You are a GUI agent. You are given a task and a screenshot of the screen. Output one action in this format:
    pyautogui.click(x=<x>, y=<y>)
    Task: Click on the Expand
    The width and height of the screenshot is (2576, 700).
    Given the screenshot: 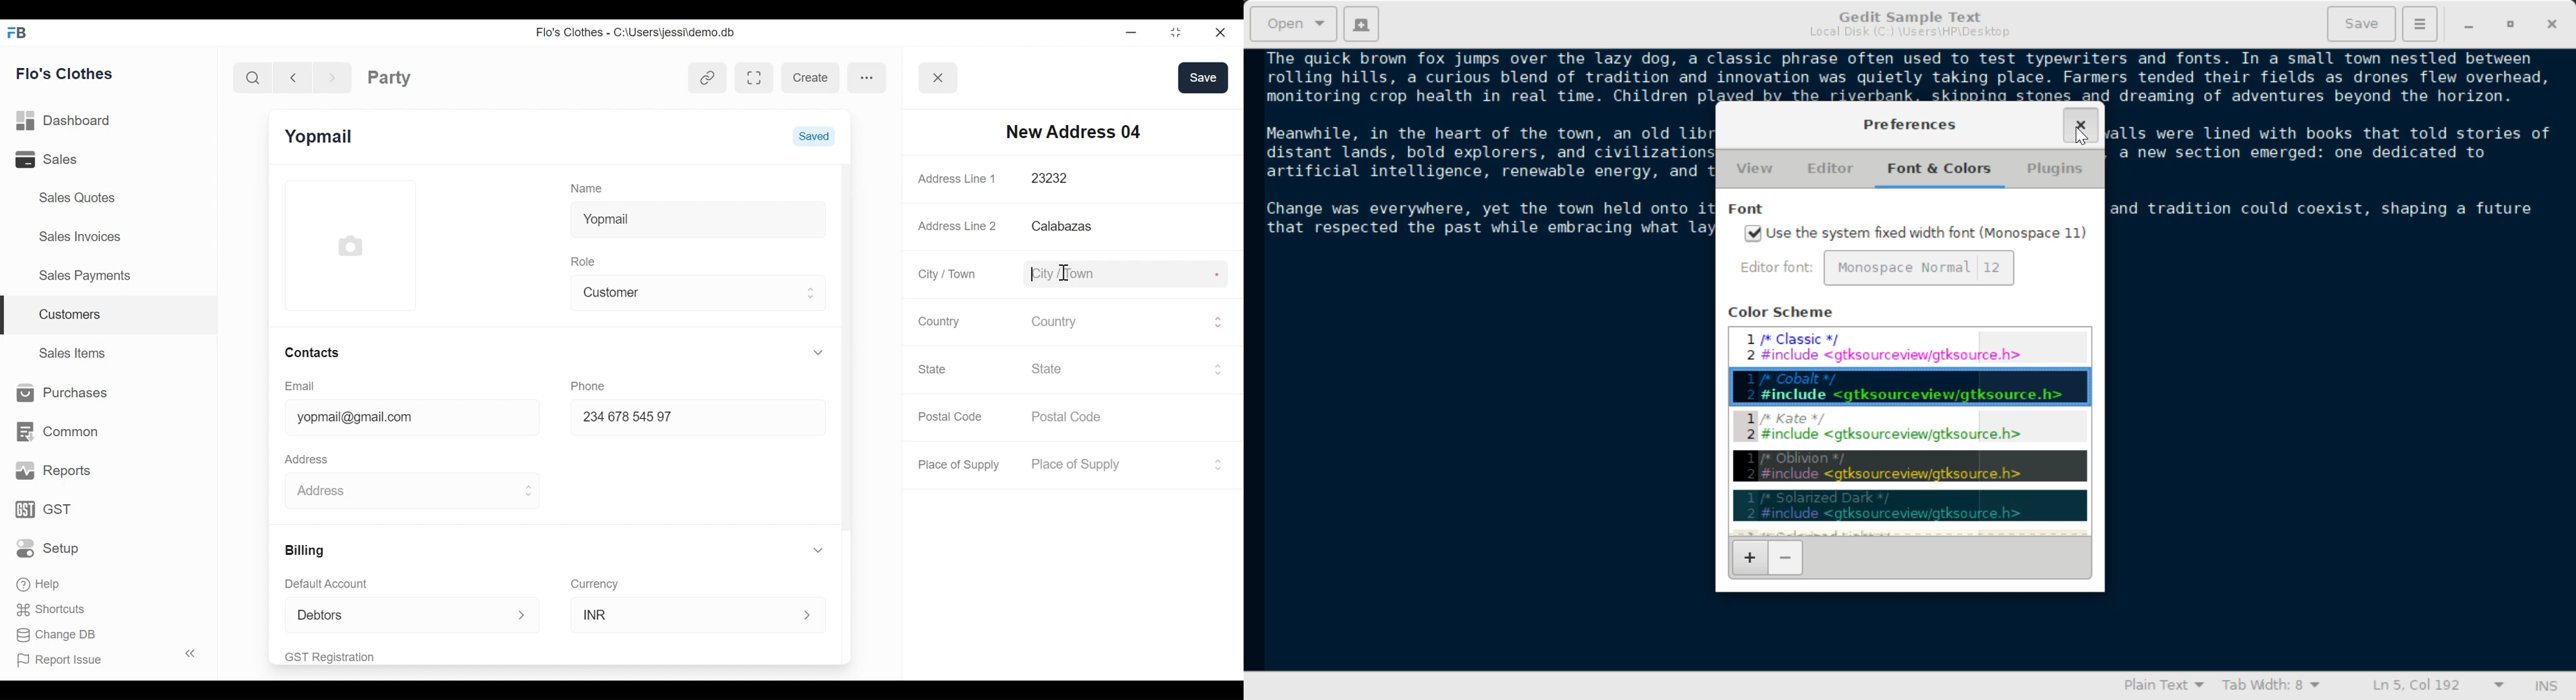 What is the action you would take?
    pyautogui.click(x=523, y=616)
    